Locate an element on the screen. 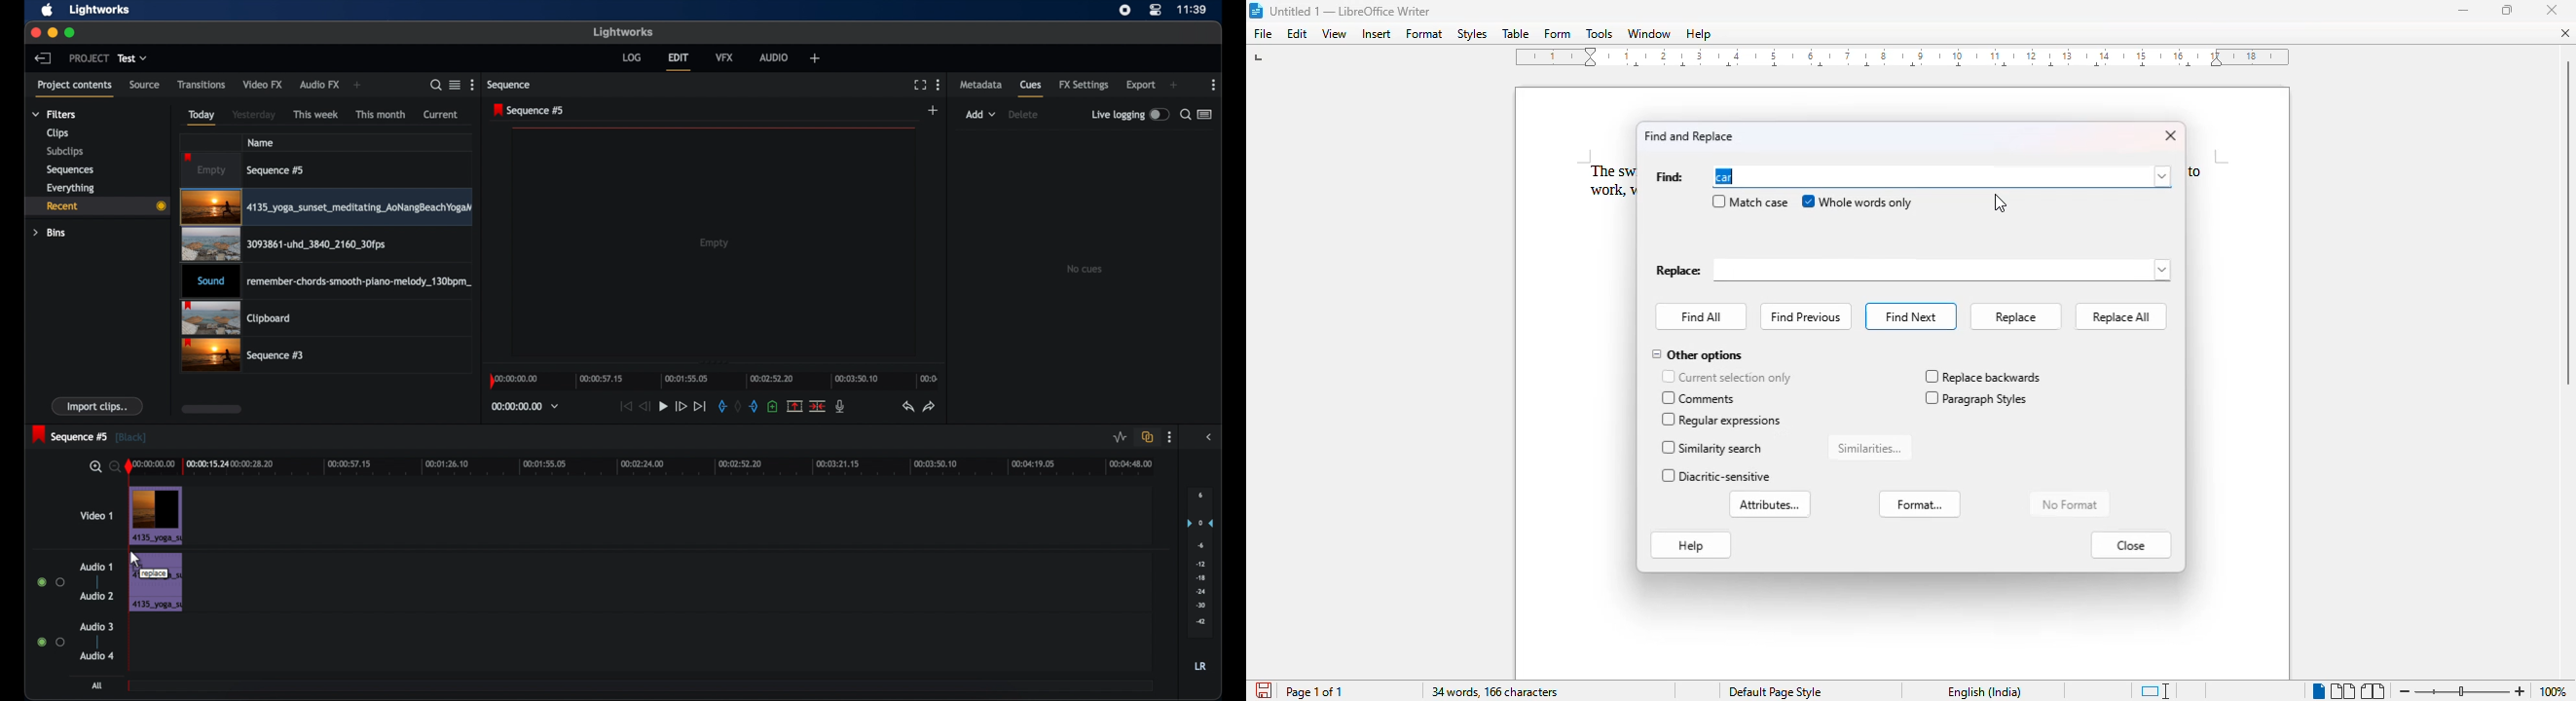  100% (current zoom level) is located at coordinates (2556, 691).